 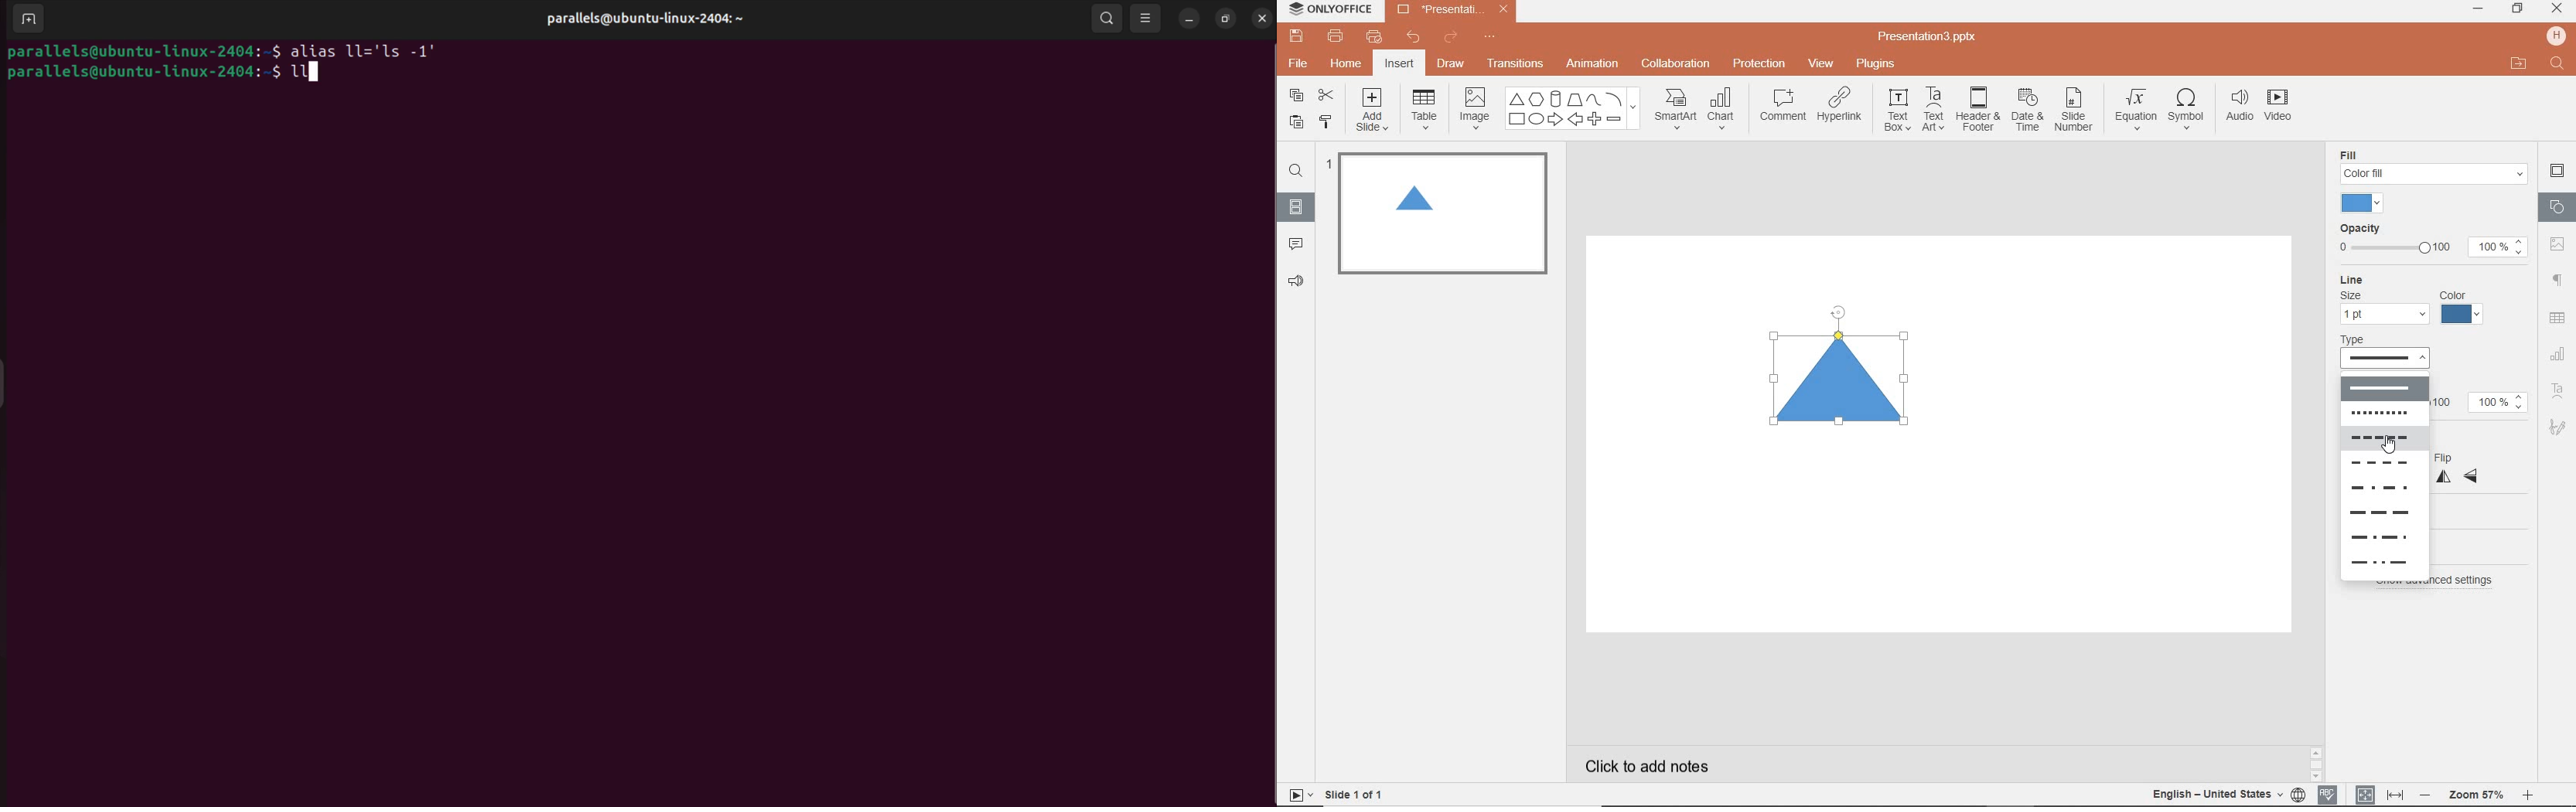 I want to click on CUT, so click(x=1327, y=94).